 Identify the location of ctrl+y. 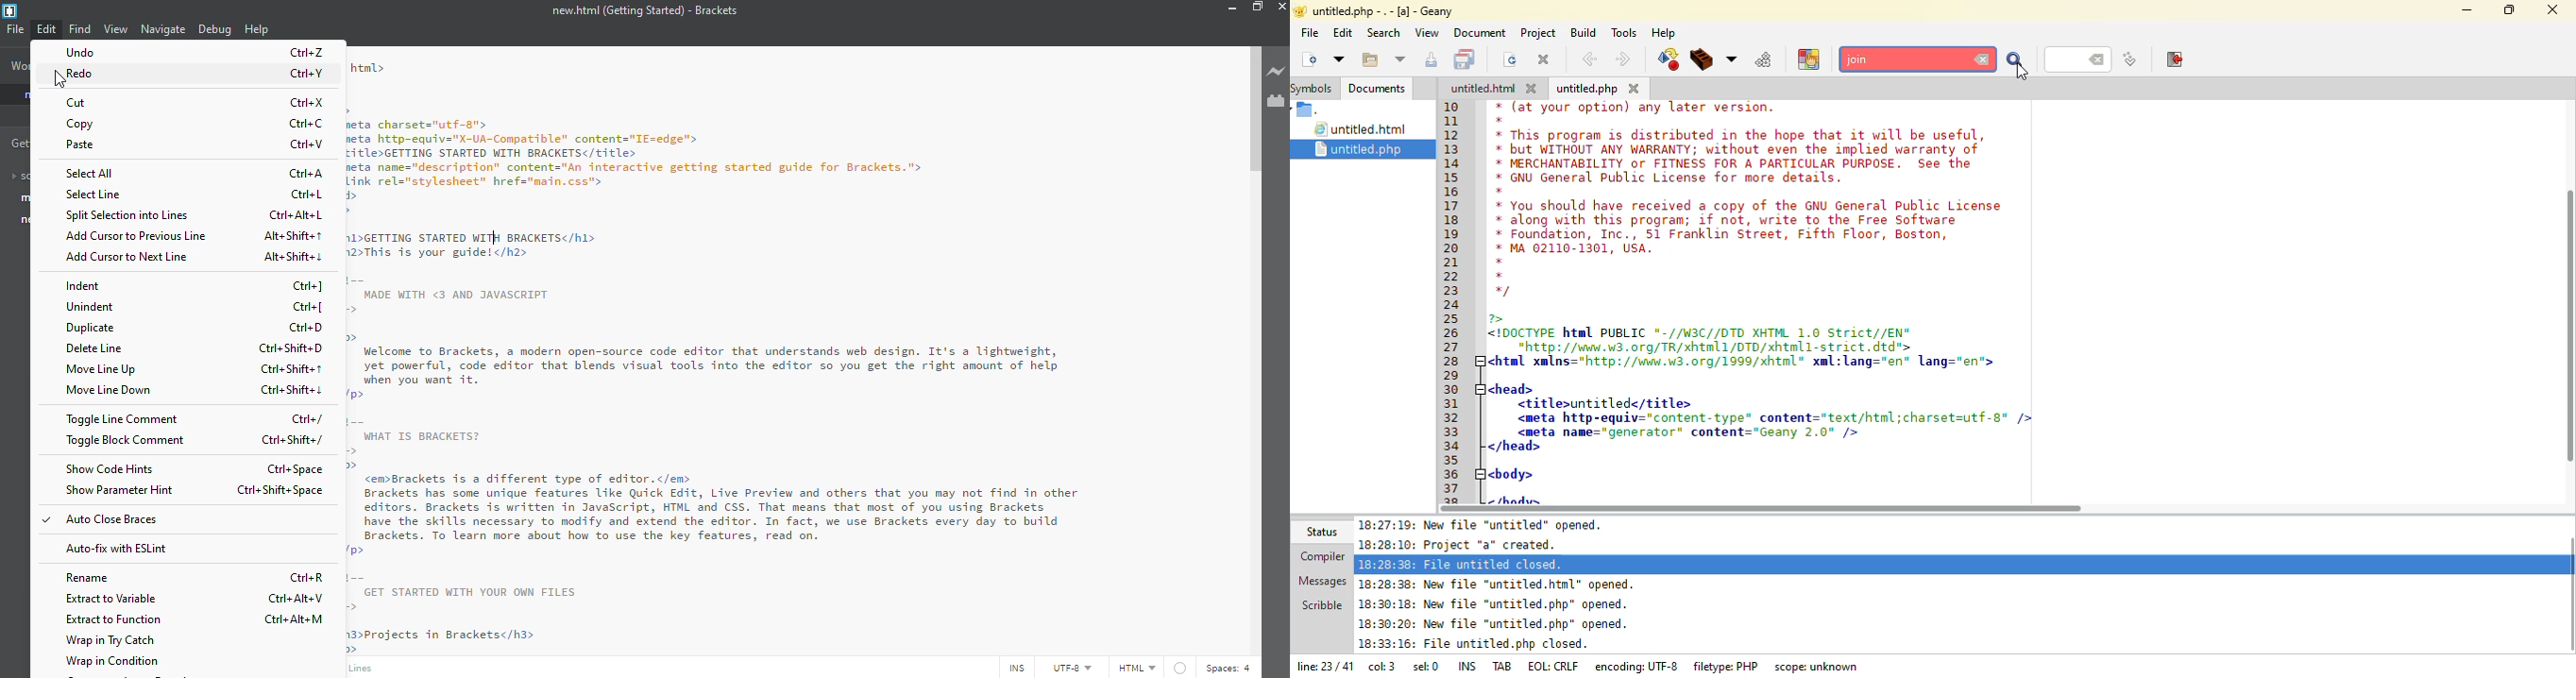
(307, 75).